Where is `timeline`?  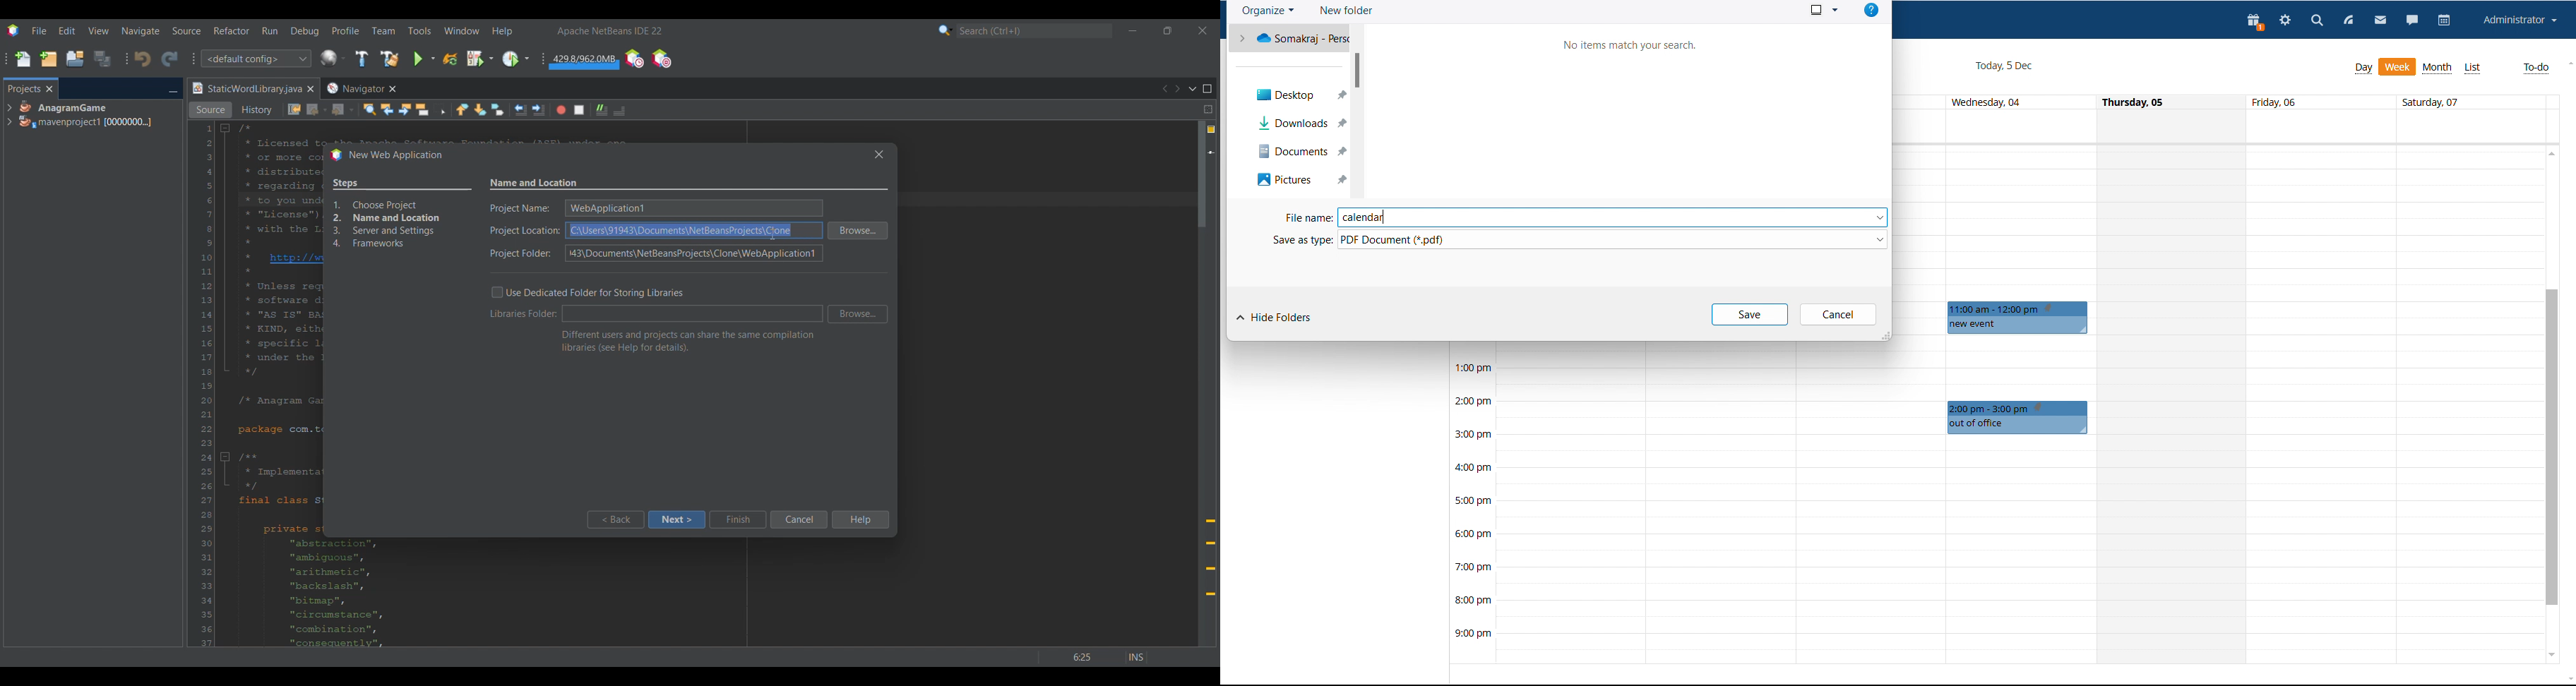 timeline is located at coordinates (1472, 510).